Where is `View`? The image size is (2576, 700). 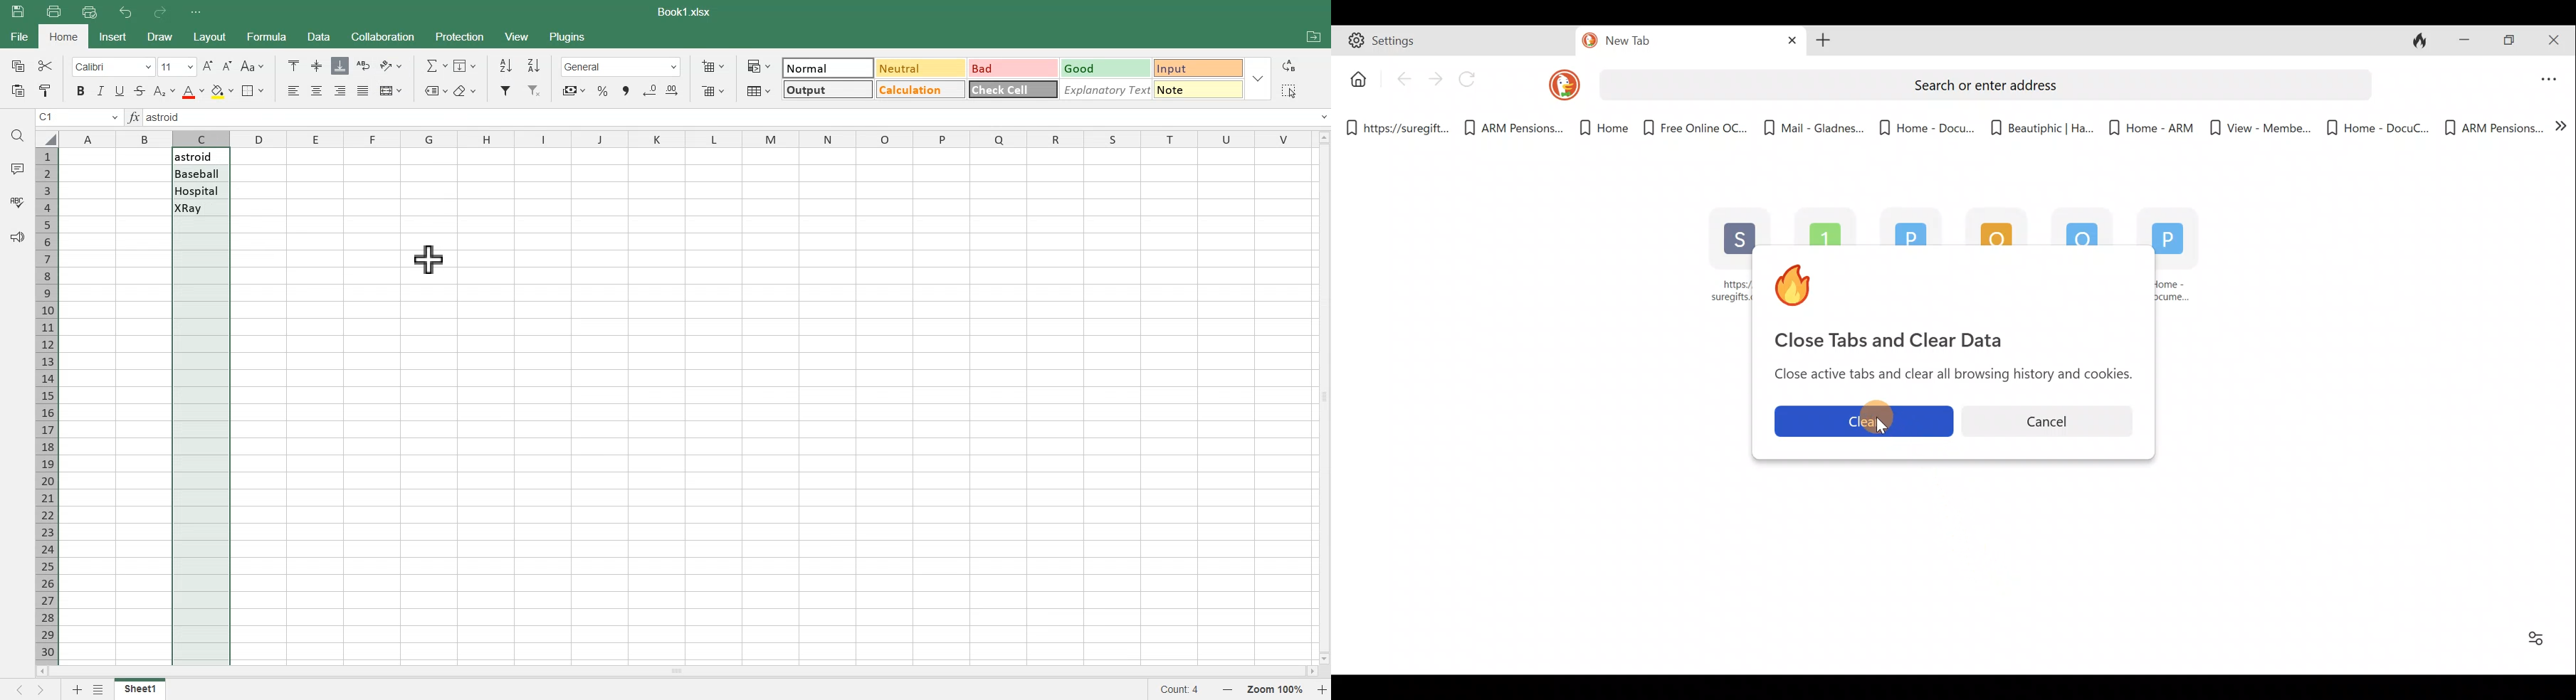 View is located at coordinates (517, 36).